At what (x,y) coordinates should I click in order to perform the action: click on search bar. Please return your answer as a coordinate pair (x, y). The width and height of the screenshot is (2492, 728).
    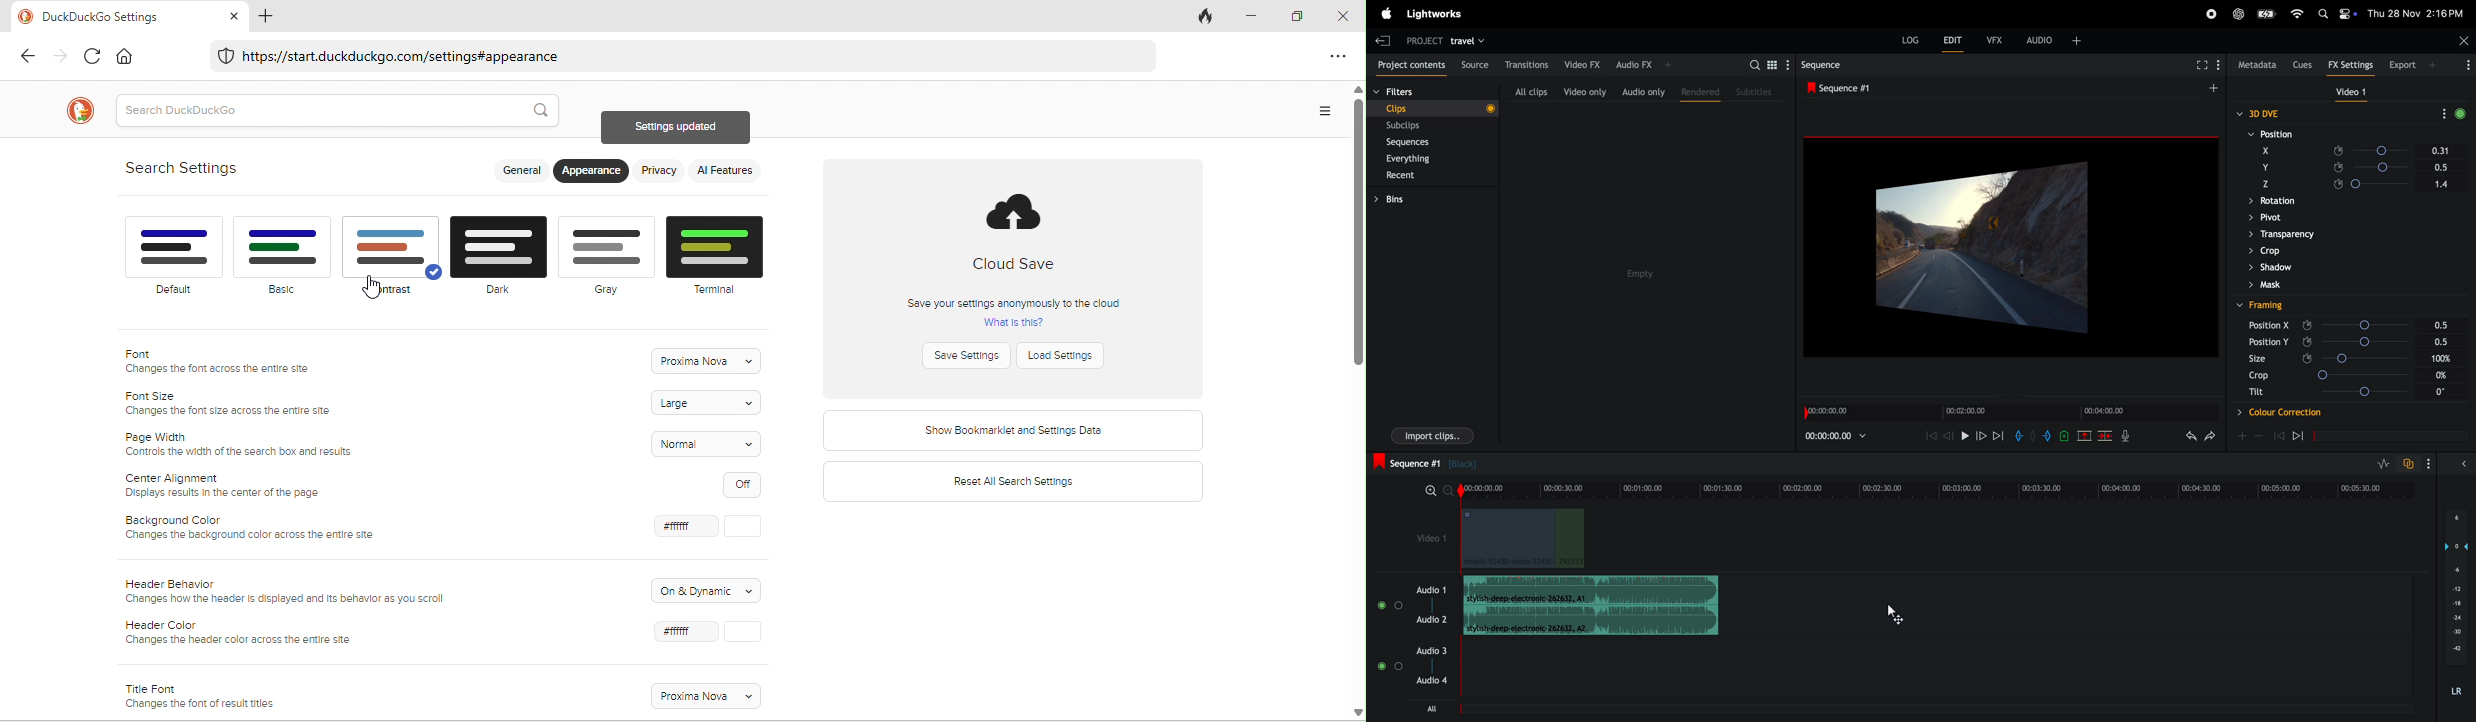
    Looking at the image, I should click on (339, 111).